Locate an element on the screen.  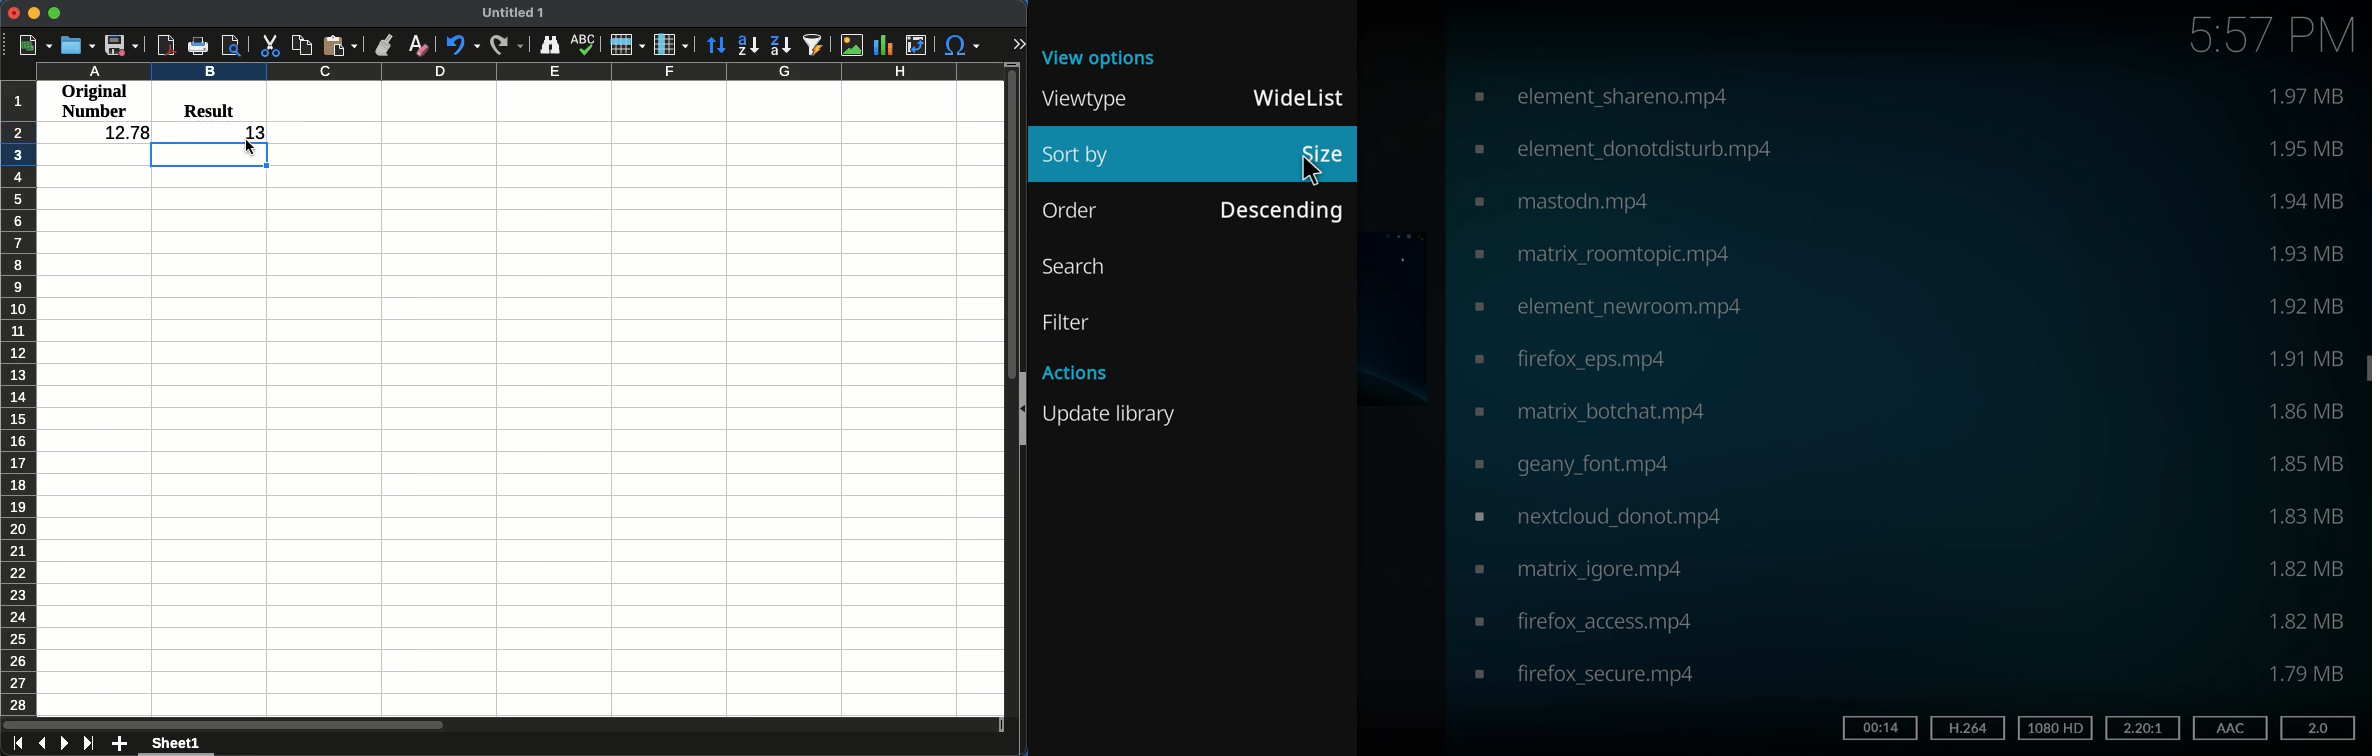
cursor is located at coordinates (251, 148).